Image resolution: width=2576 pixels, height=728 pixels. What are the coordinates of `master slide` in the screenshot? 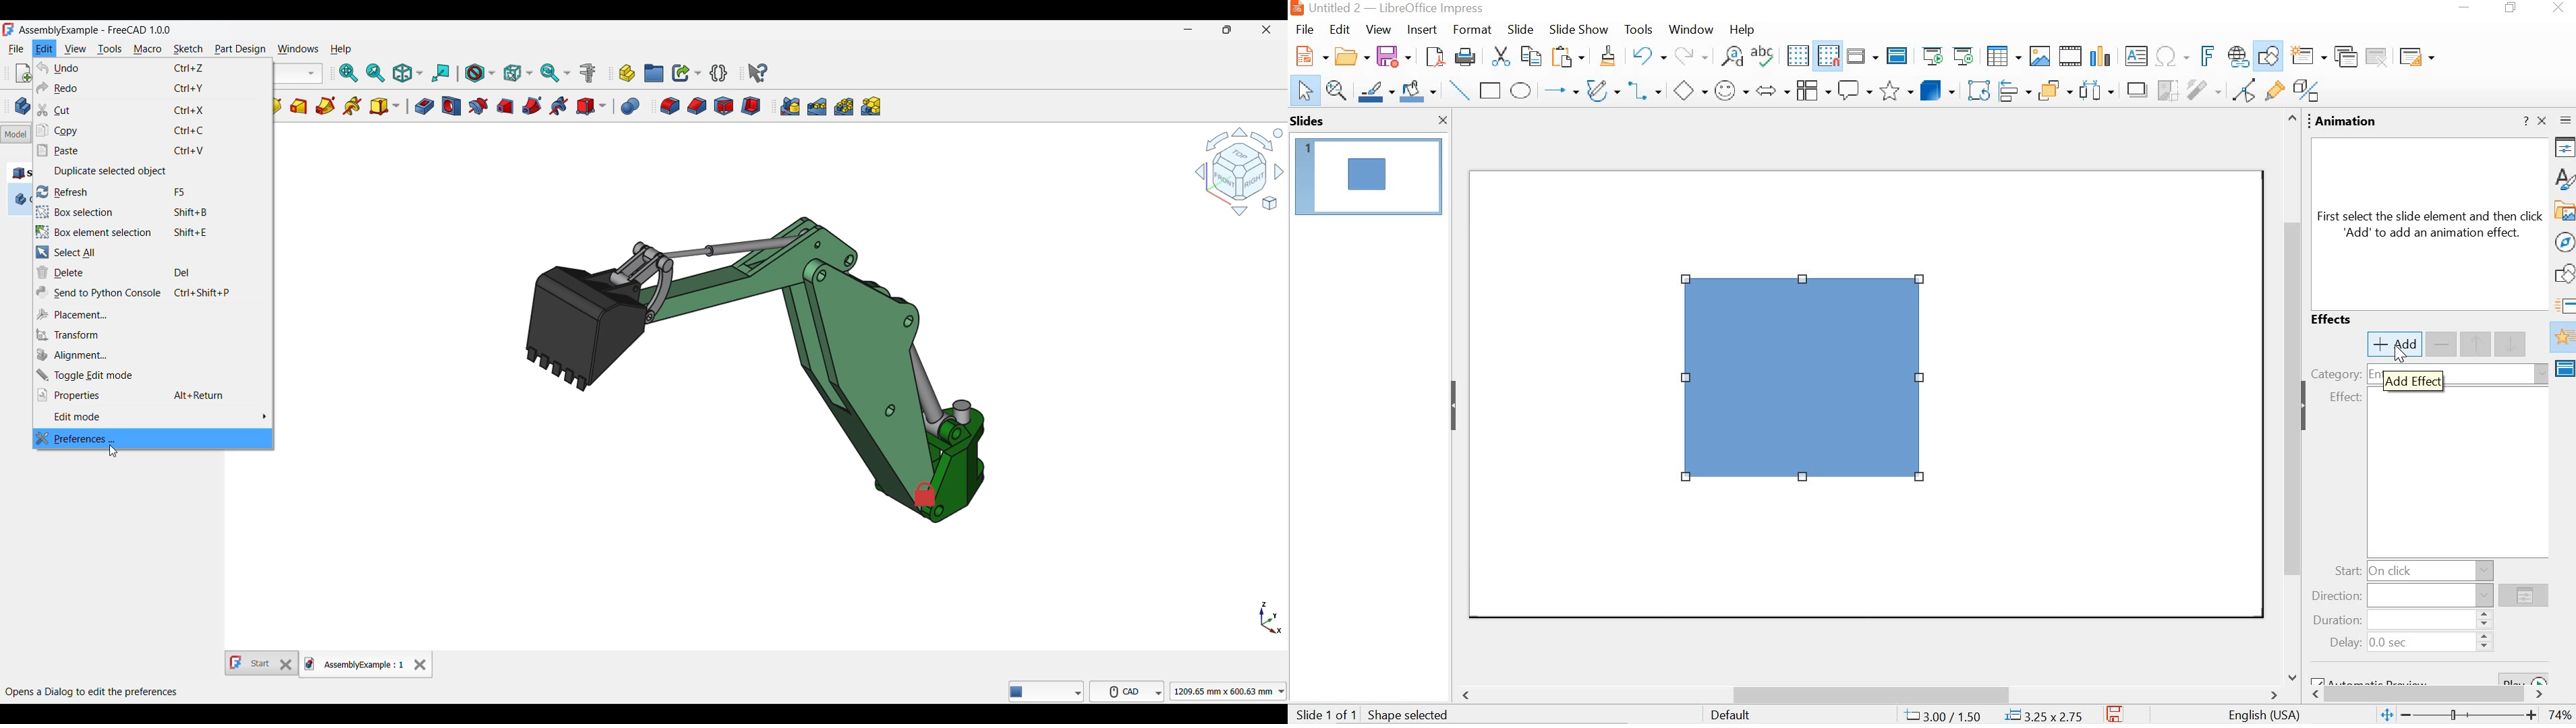 It's located at (2564, 370).